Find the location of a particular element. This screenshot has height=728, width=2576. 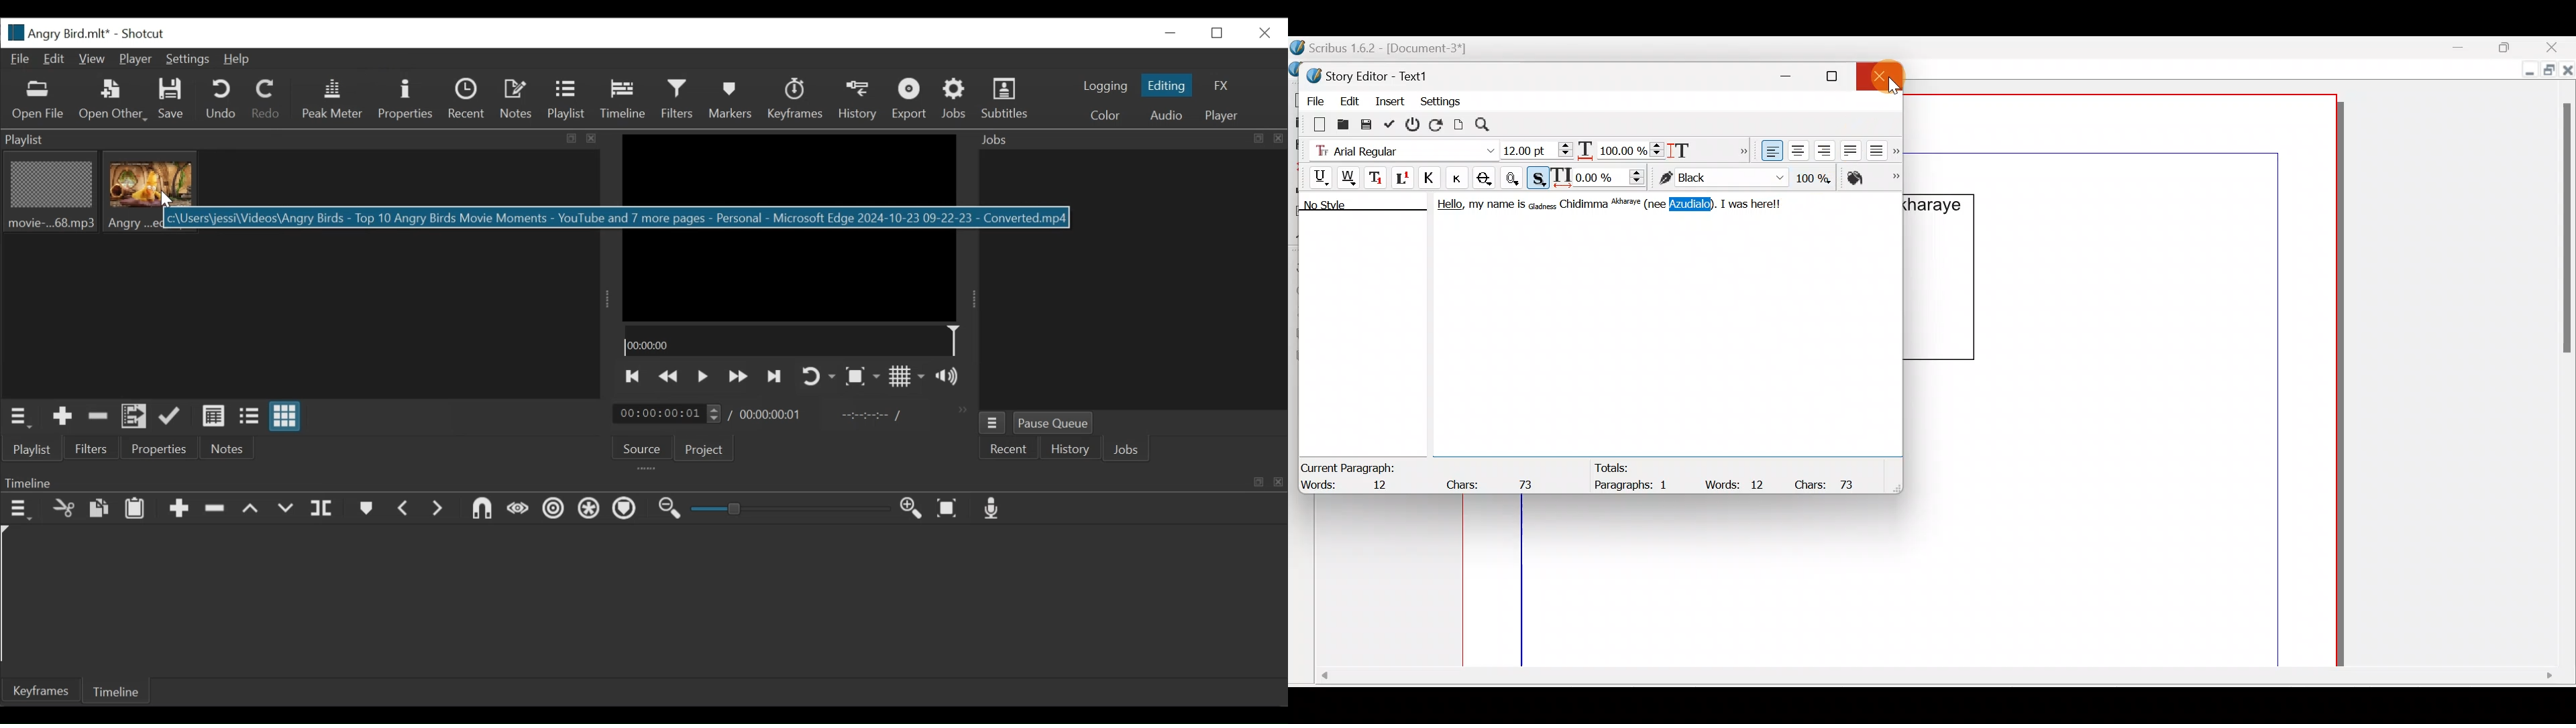

Hello, is located at coordinates (1446, 206).